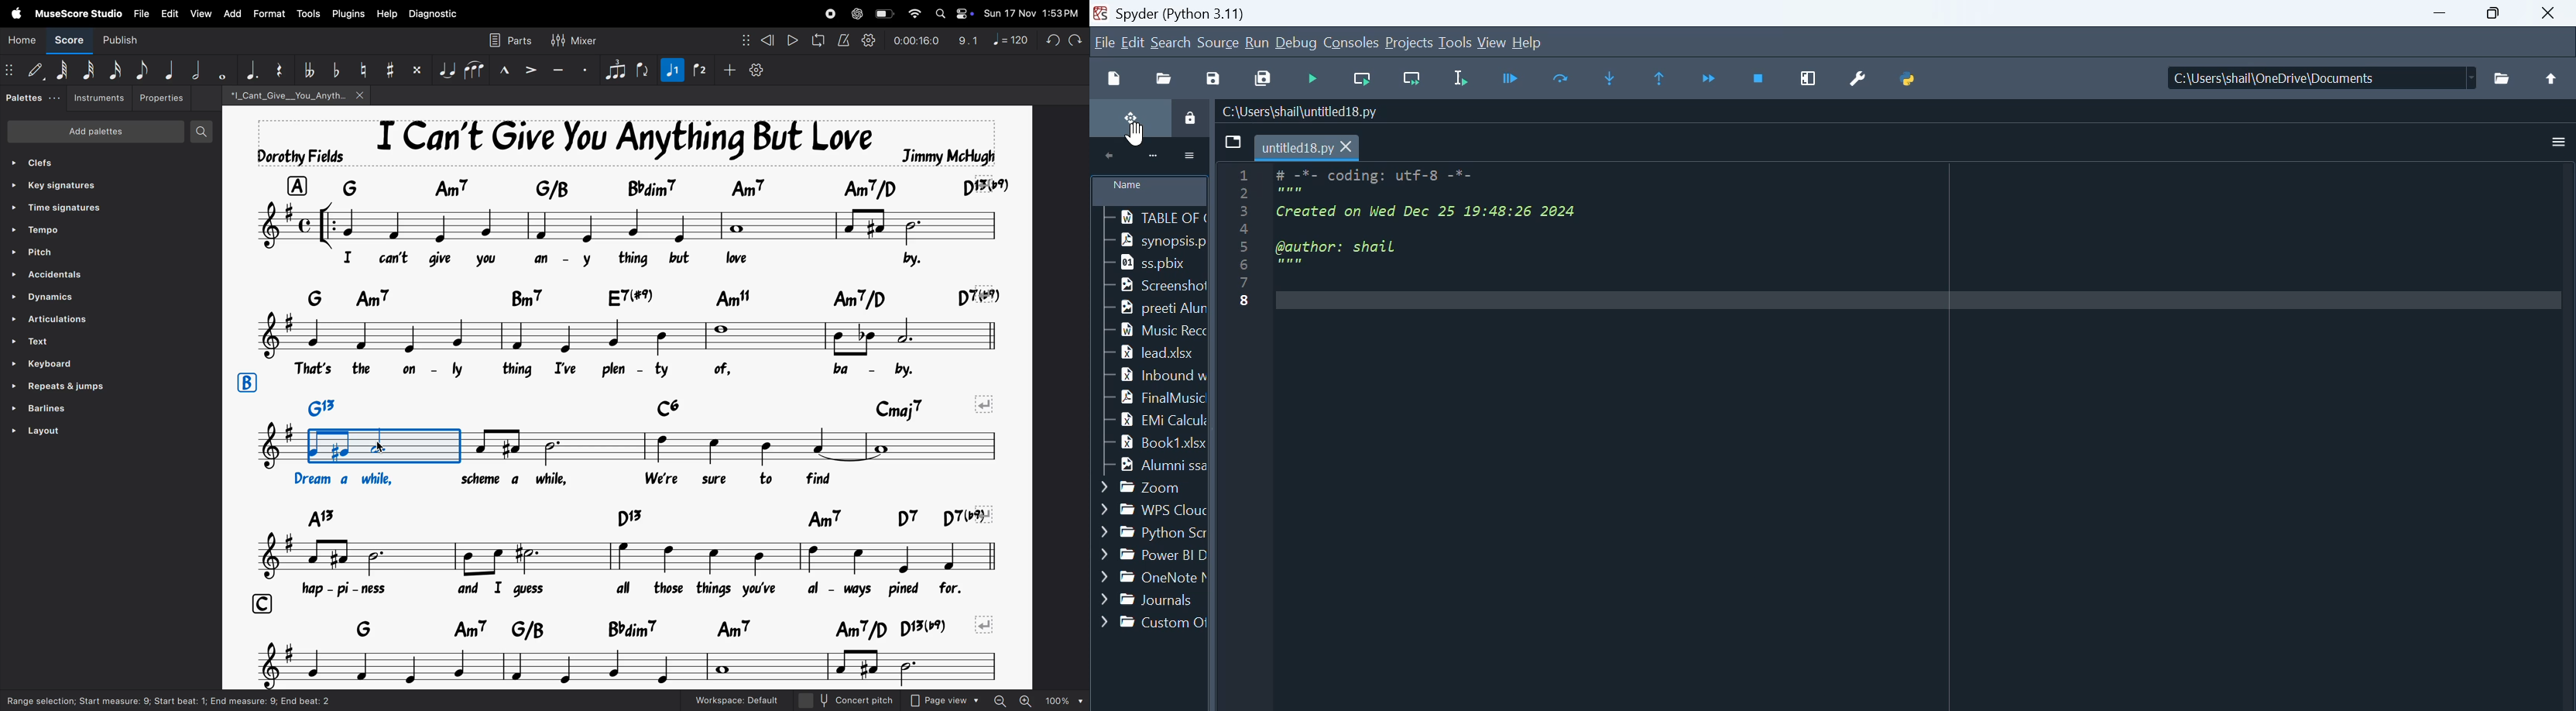  I want to click on toggle double sharp, so click(417, 70).